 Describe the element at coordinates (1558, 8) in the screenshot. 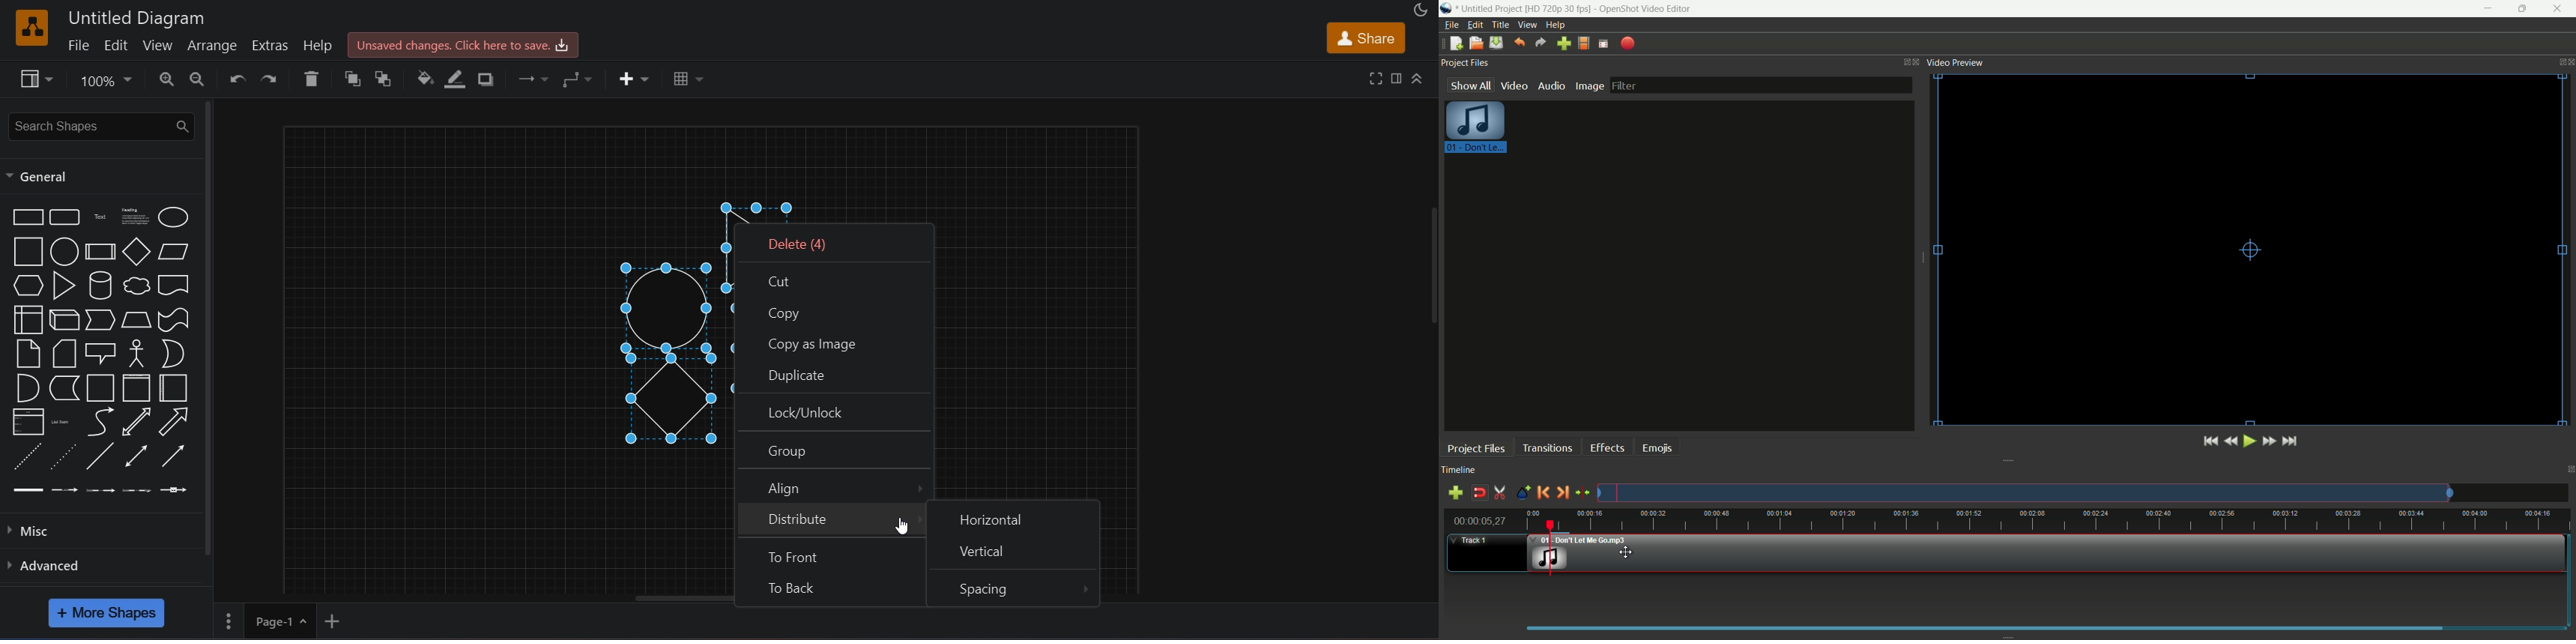

I see `profile` at that location.